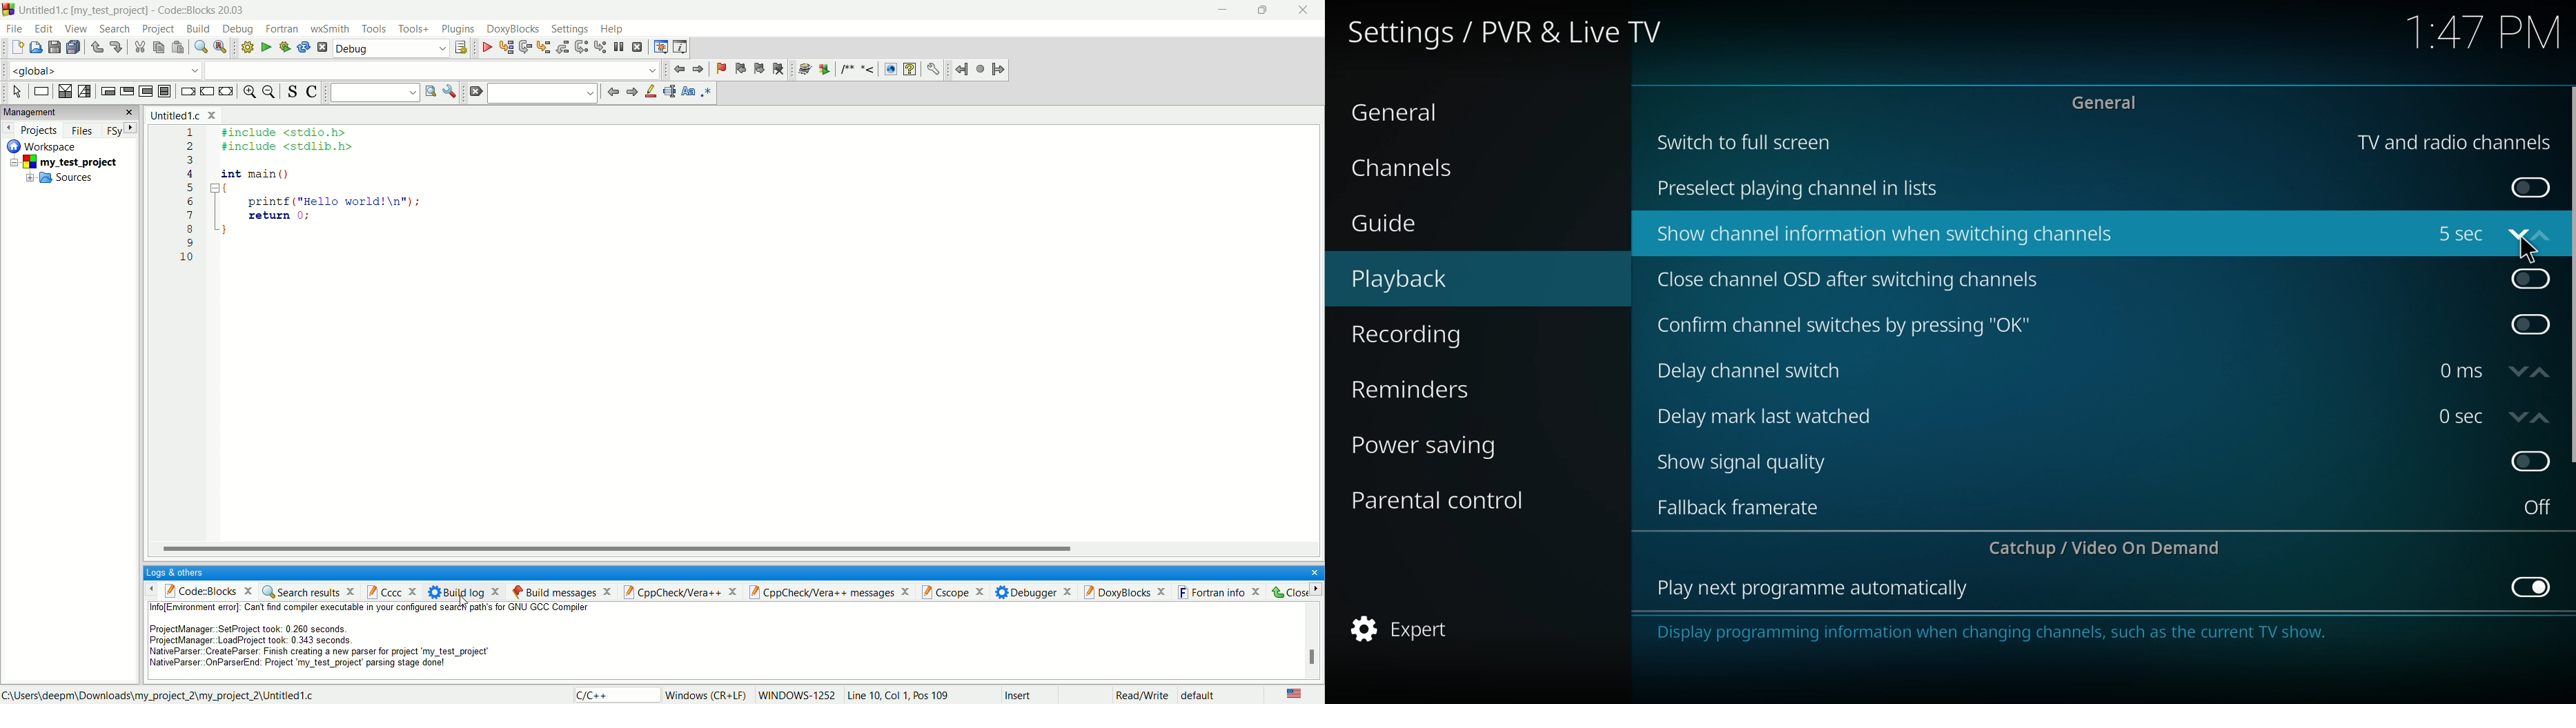 The height and width of the screenshot is (728, 2576). I want to click on off, so click(2533, 585).